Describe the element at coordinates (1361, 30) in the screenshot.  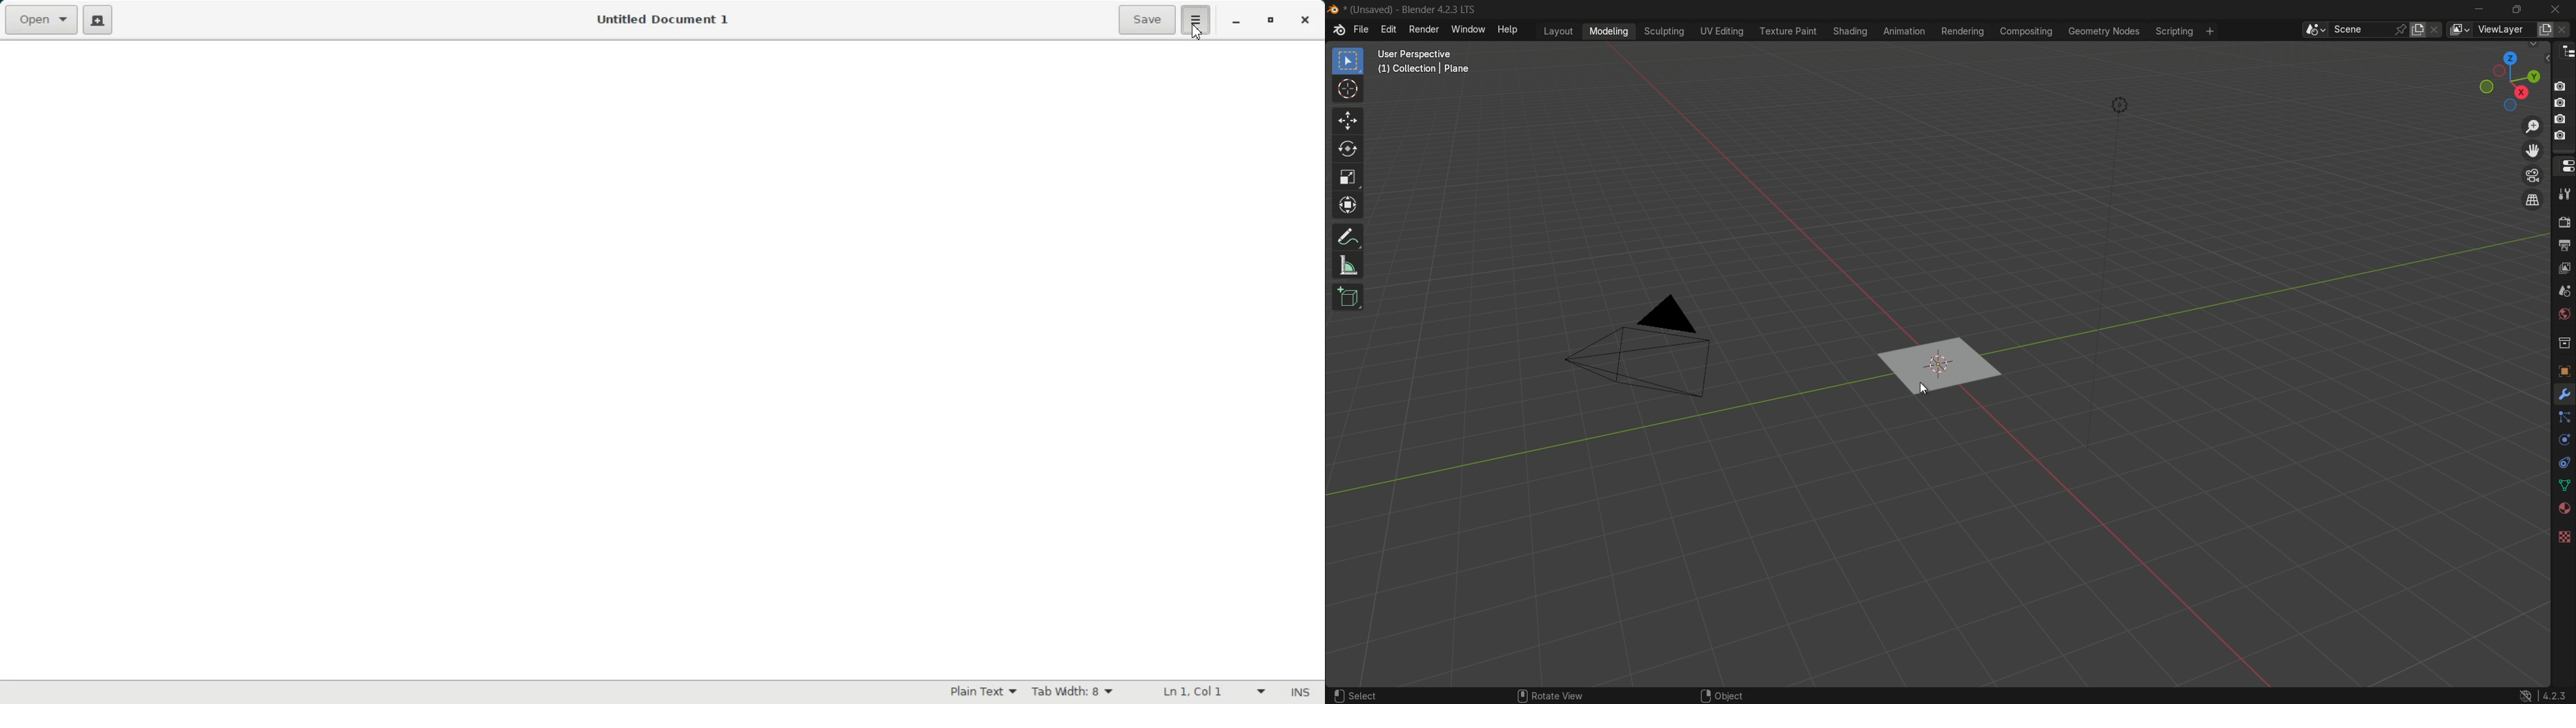
I see `file menu` at that location.